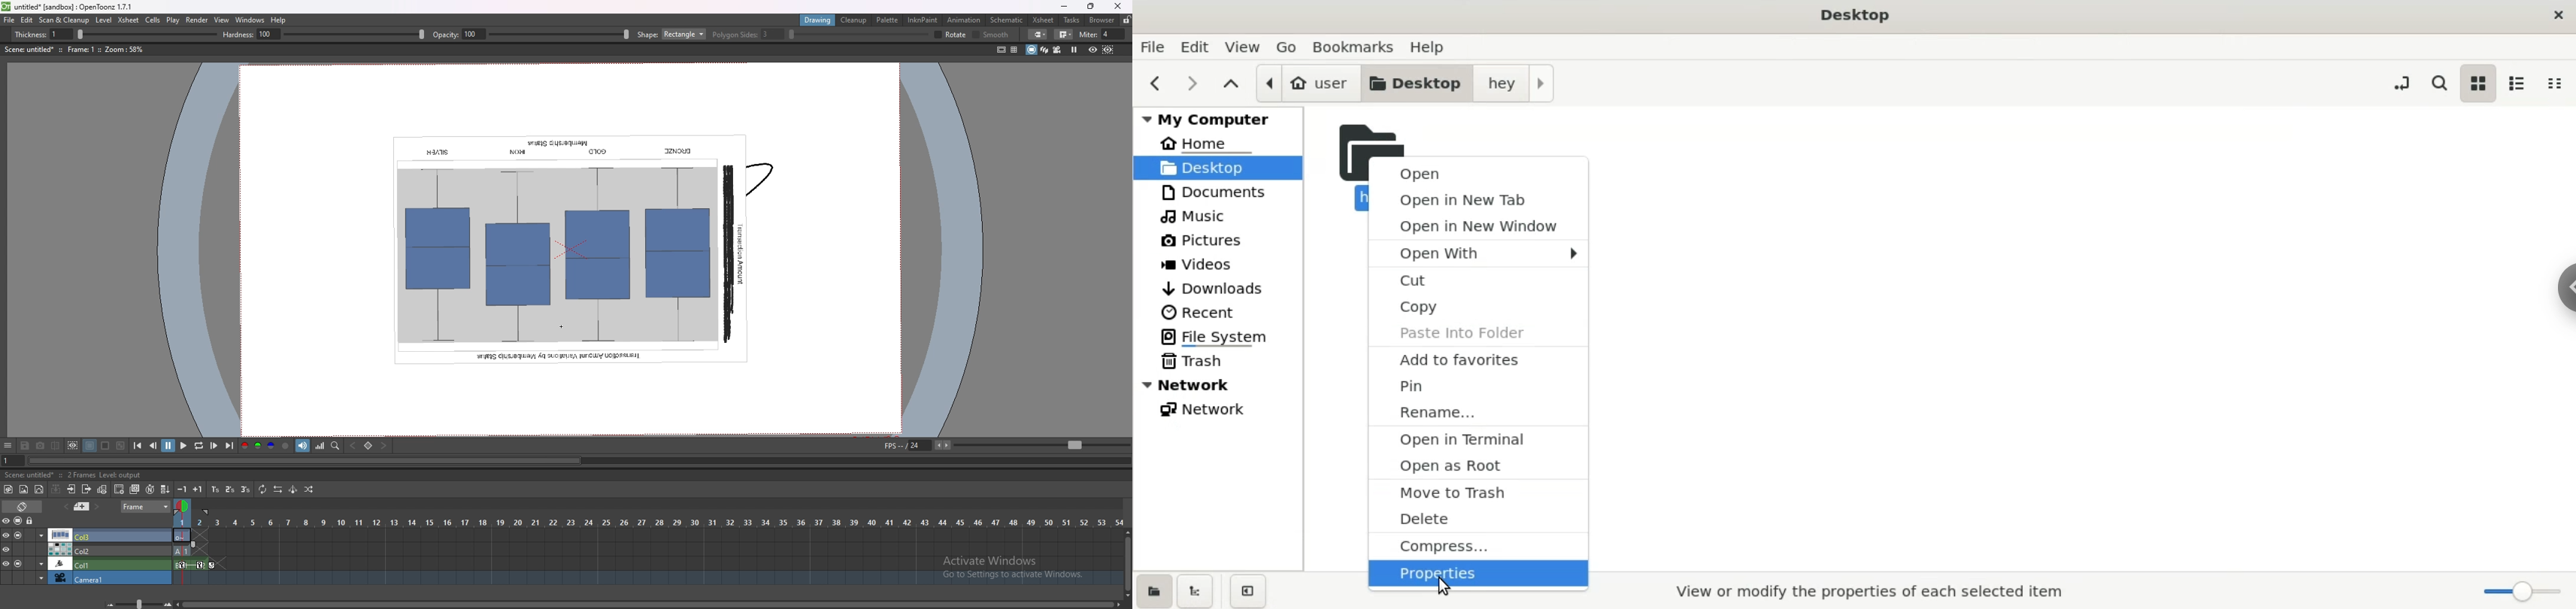  Describe the element at coordinates (174, 20) in the screenshot. I see `play` at that location.